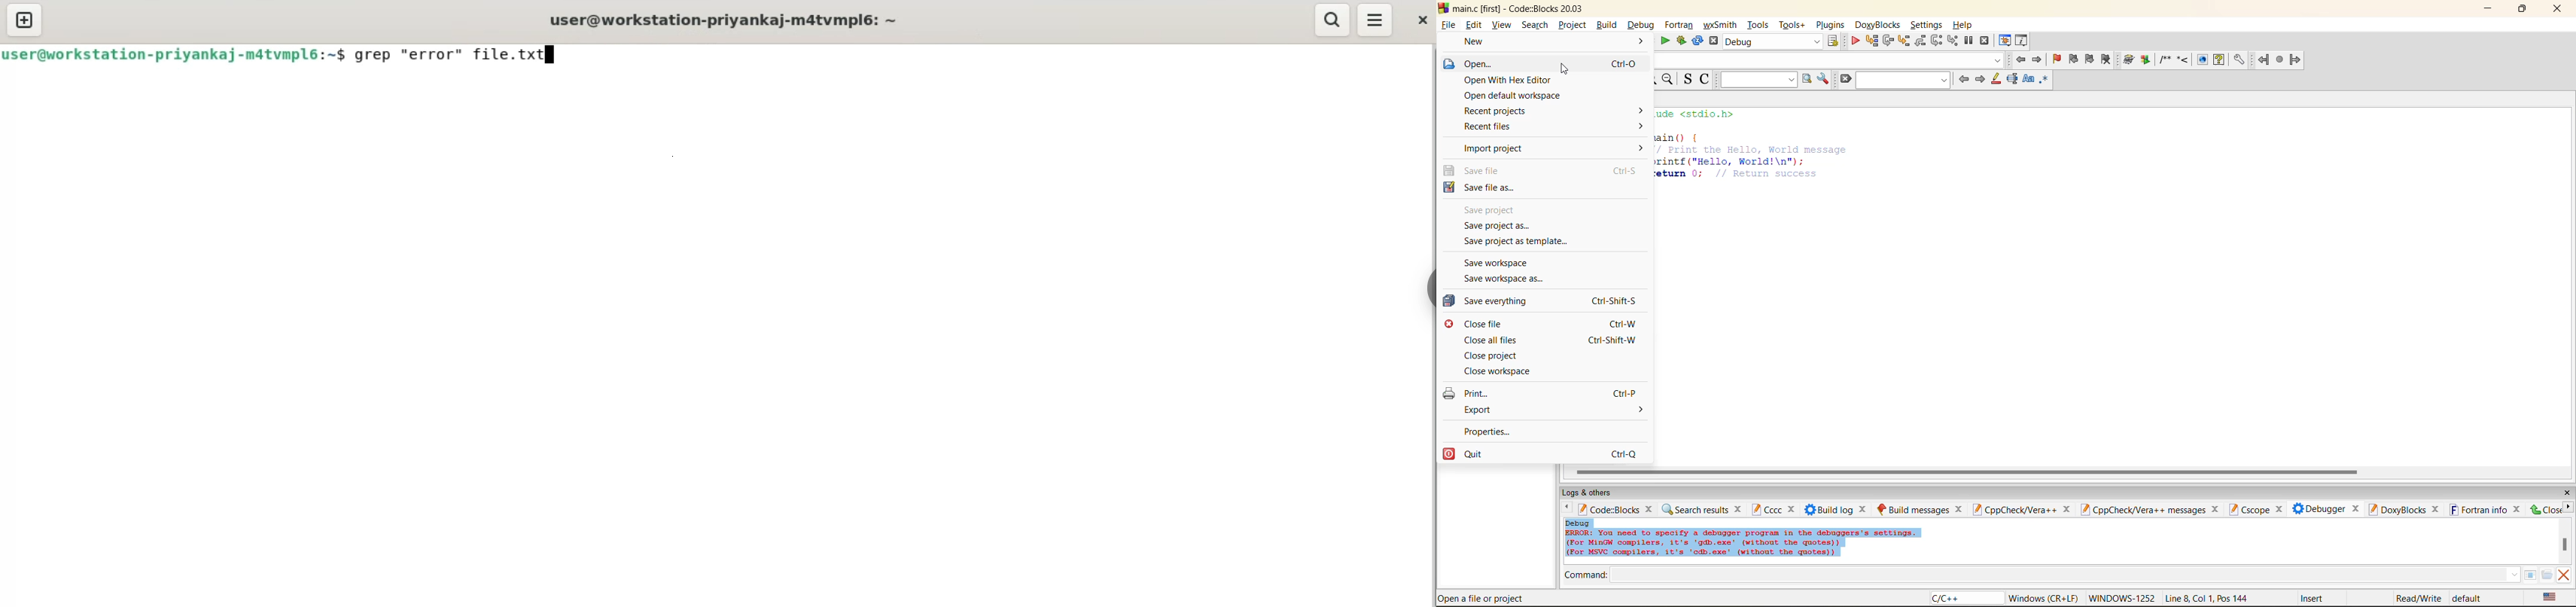 Image resolution: width=2576 pixels, height=616 pixels. What do you see at coordinates (1608, 509) in the screenshot?
I see `code:blocks` at bounding box center [1608, 509].